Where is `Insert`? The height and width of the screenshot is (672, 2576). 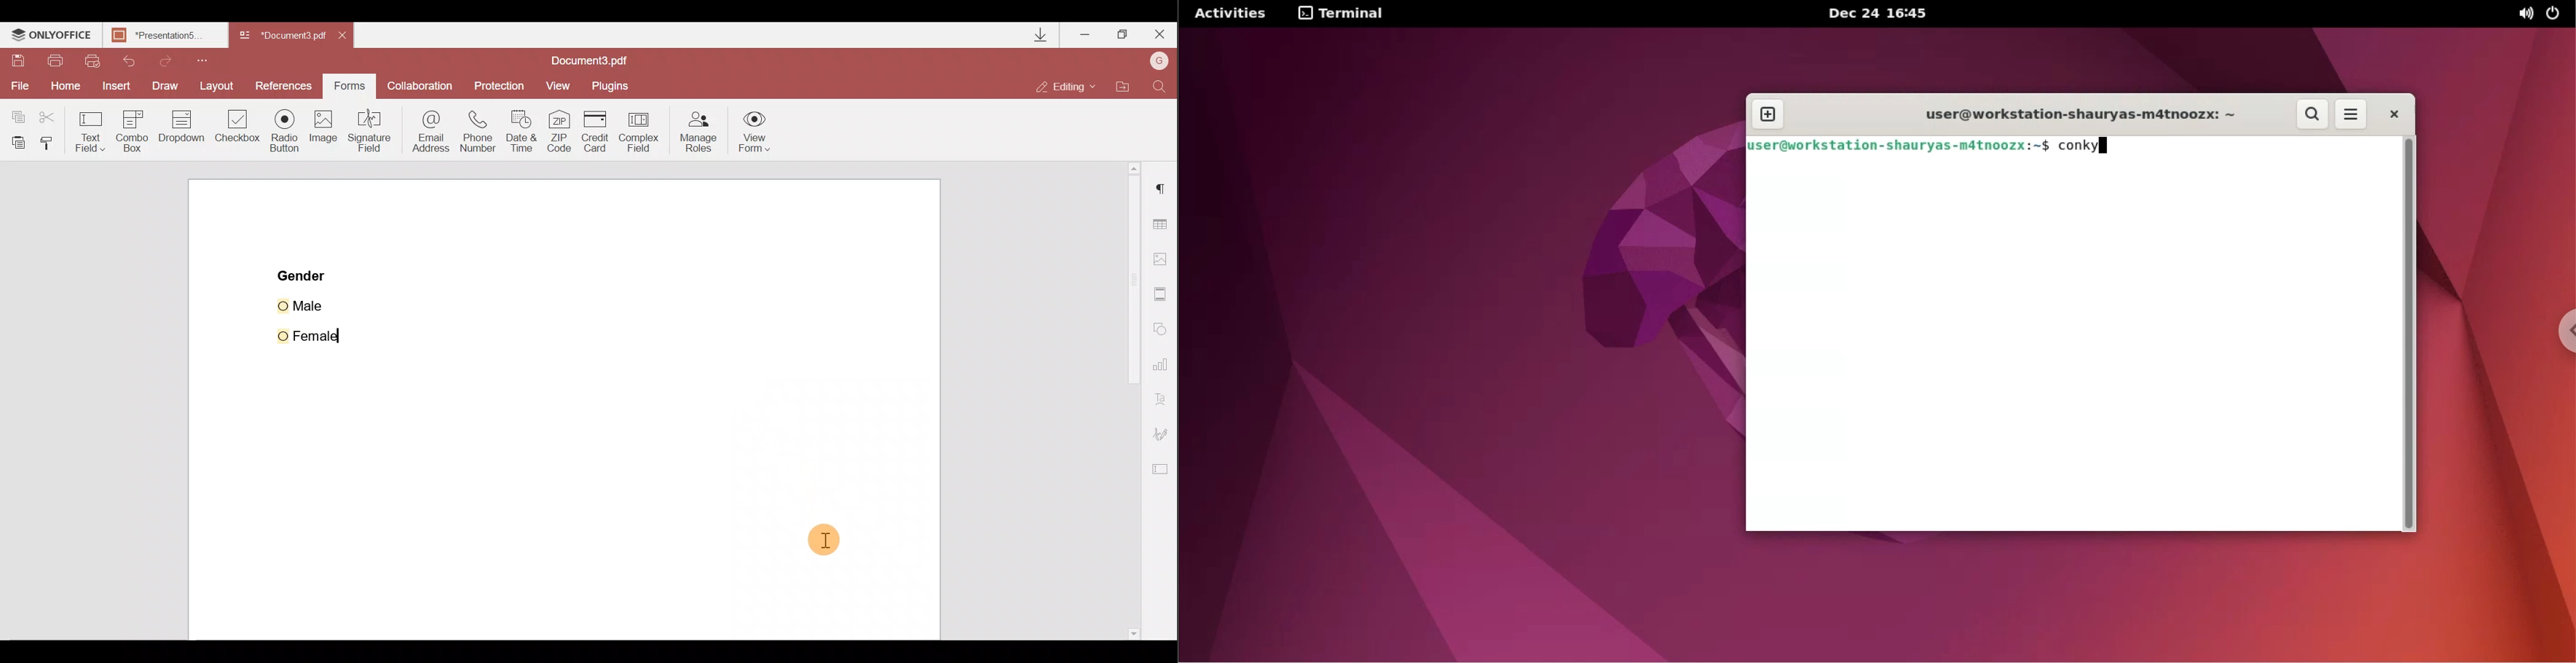
Insert is located at coordinates (115, 87).